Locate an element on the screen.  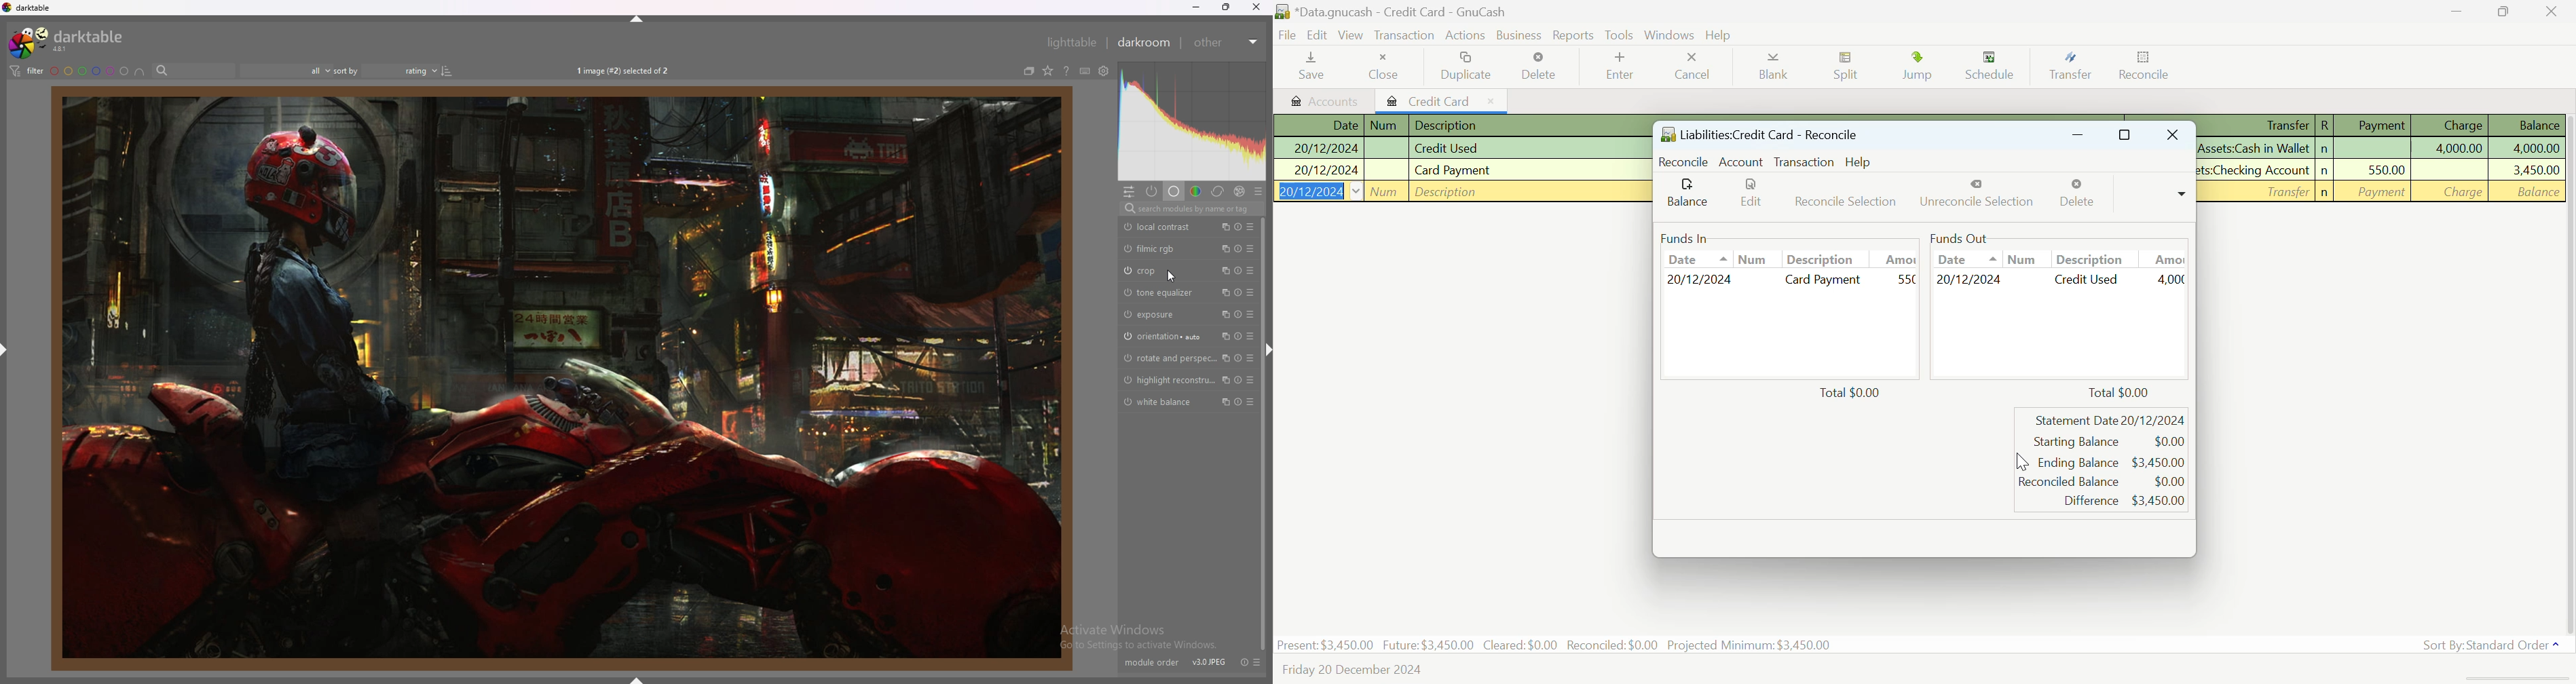
effect is located at coordinates (1240, 191).